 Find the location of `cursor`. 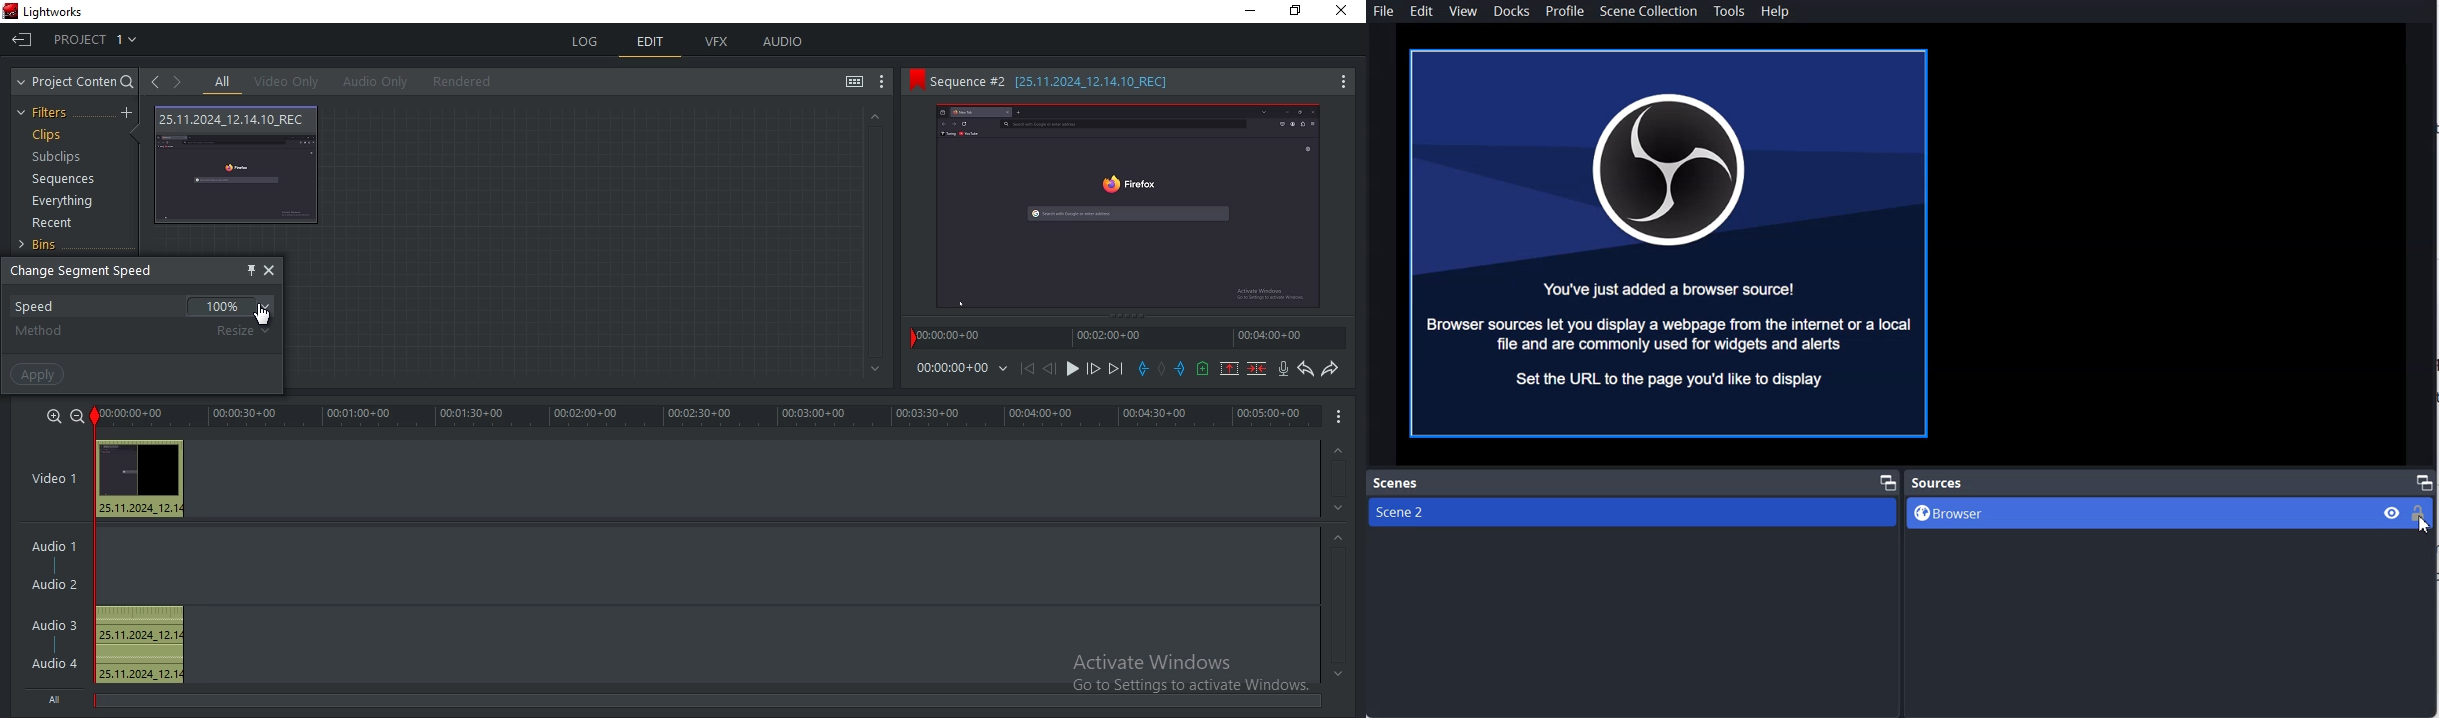

cursor is located at coordinates (262, 315).